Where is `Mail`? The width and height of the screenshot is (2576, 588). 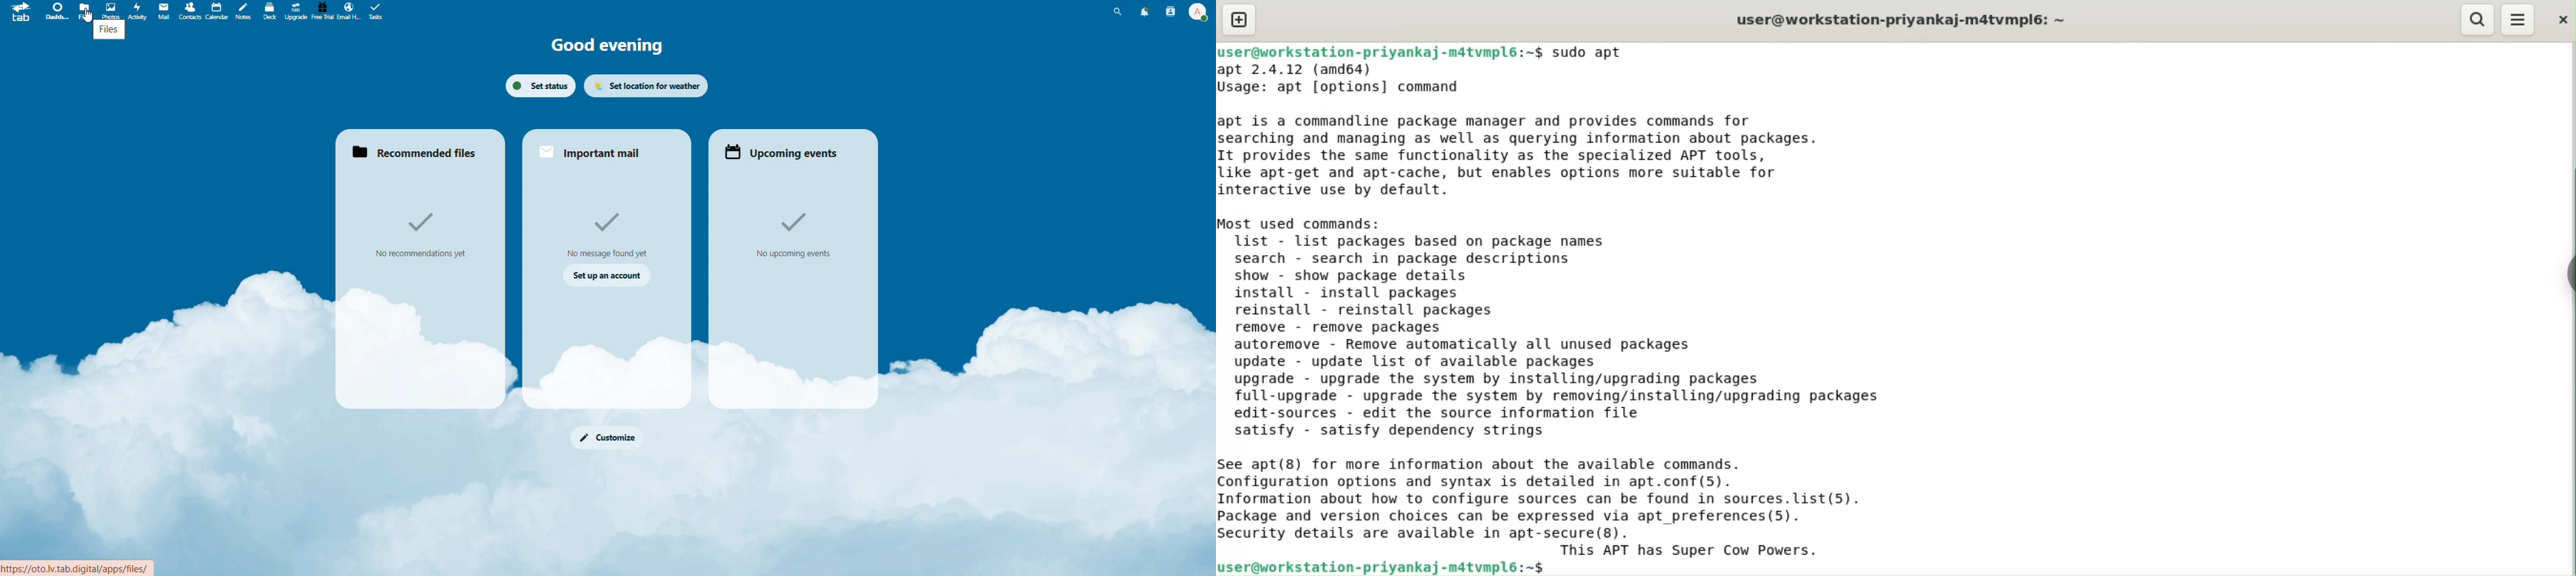 Mail is located at coordinates (164, 12).